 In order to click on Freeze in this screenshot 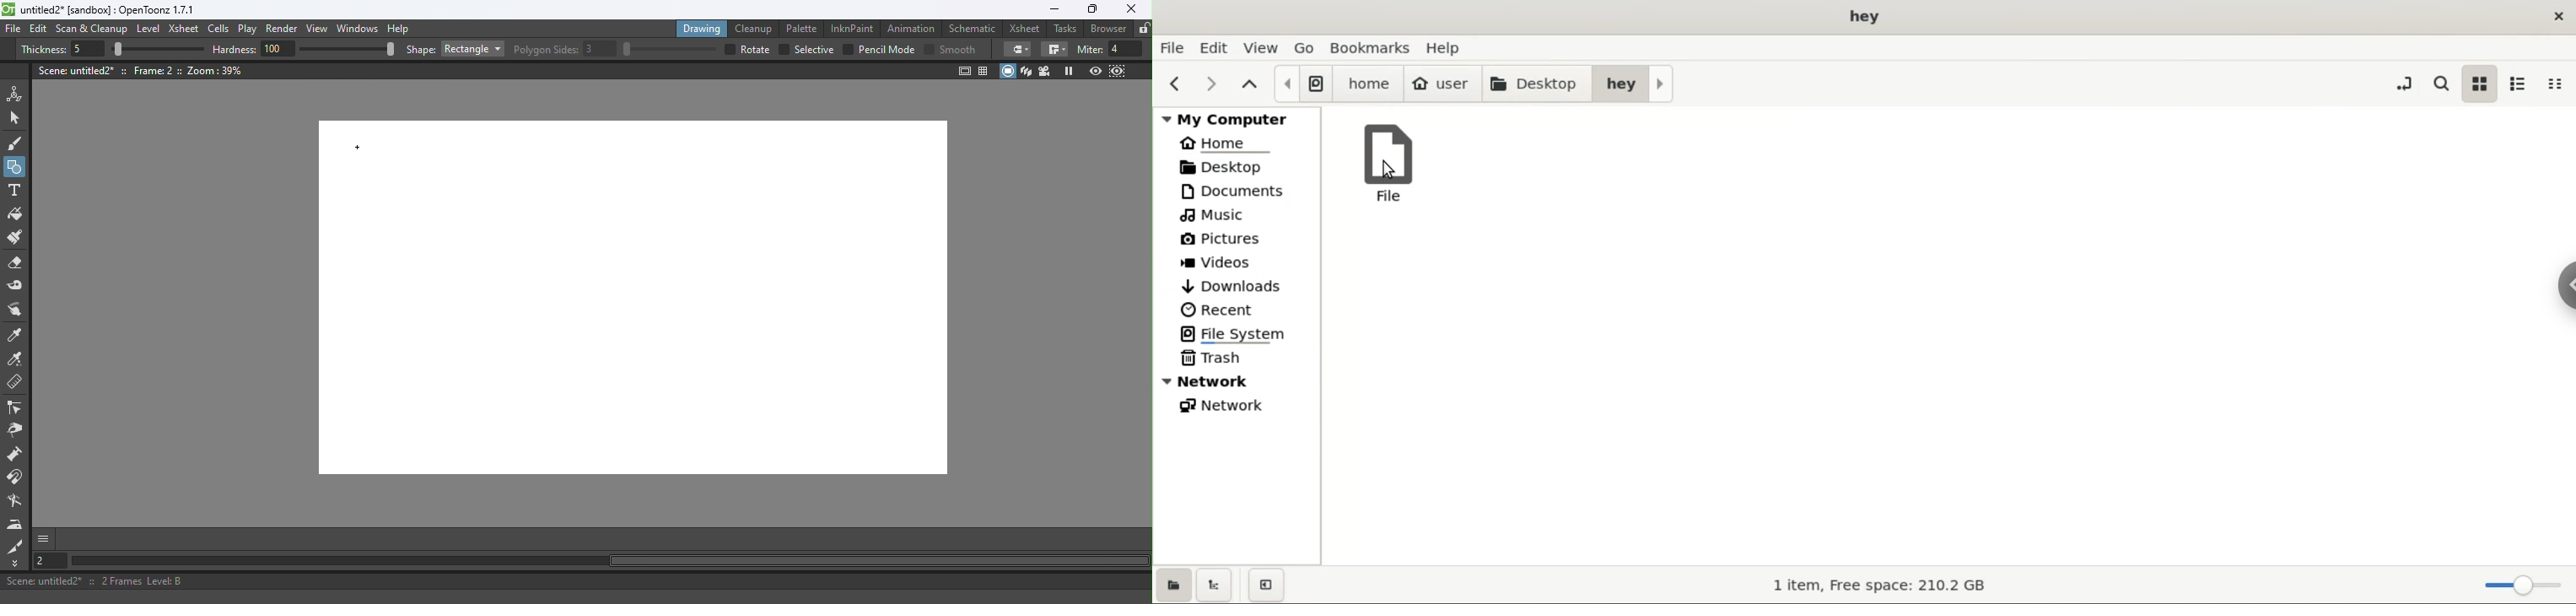, I will do `click(1069, 71)`.